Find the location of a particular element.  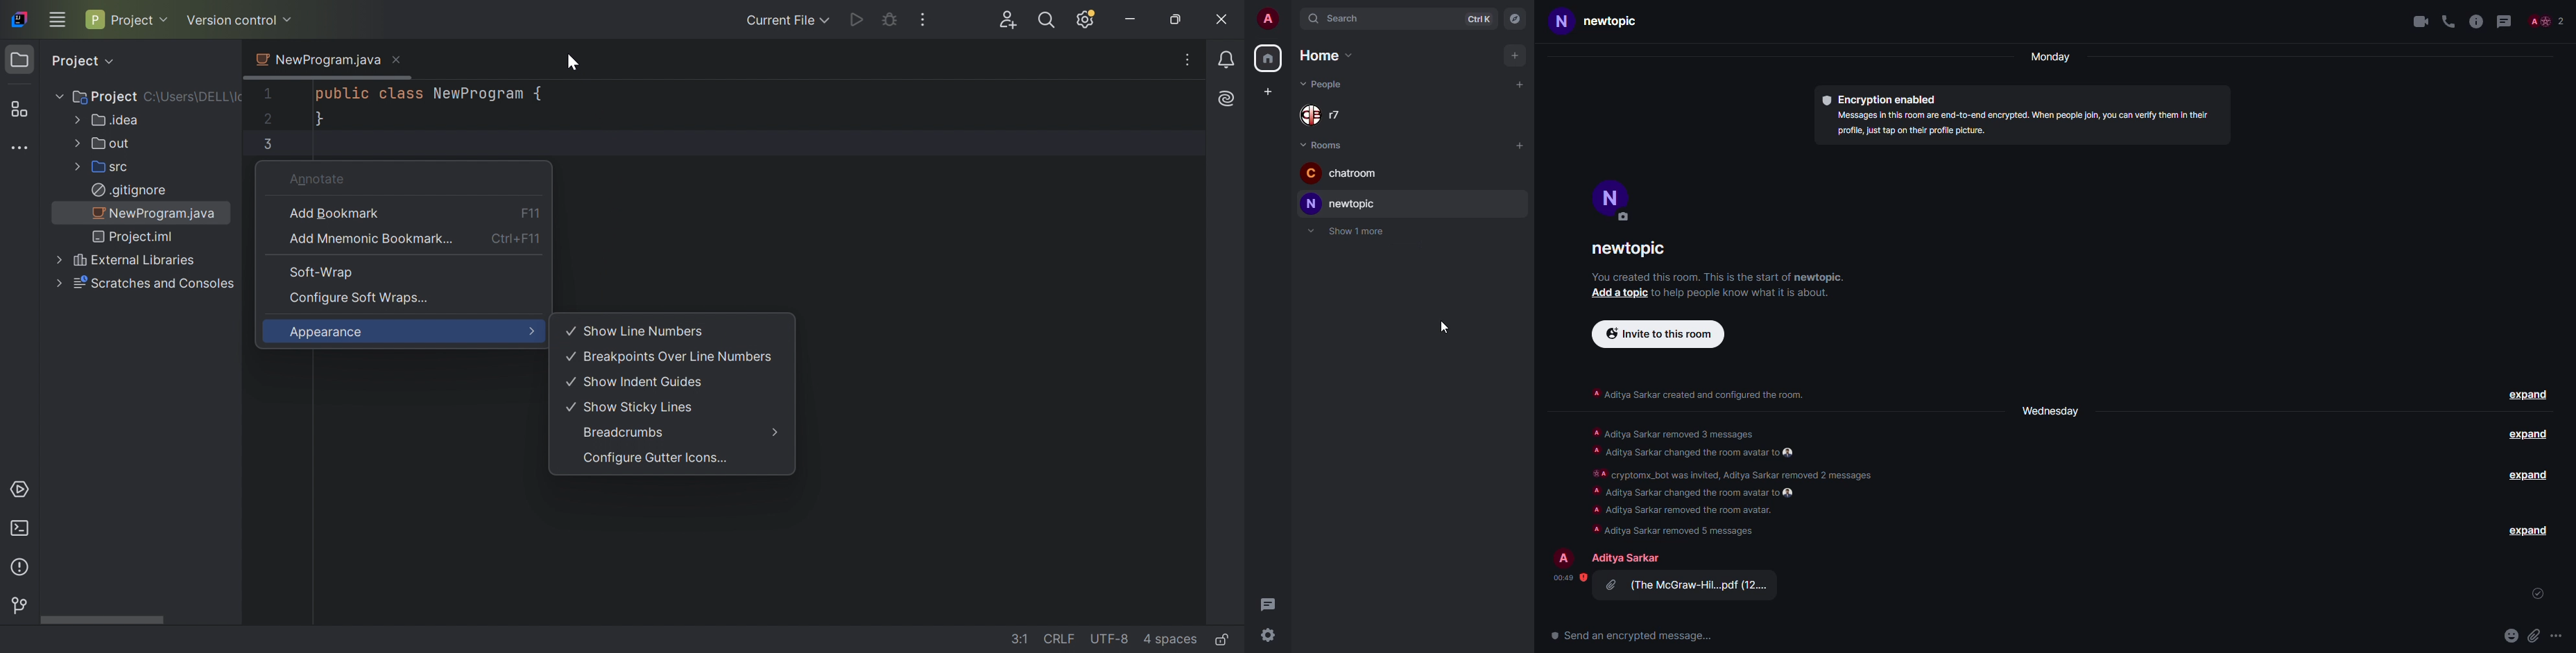

Newtopic is located at coordinates (1588, 24).